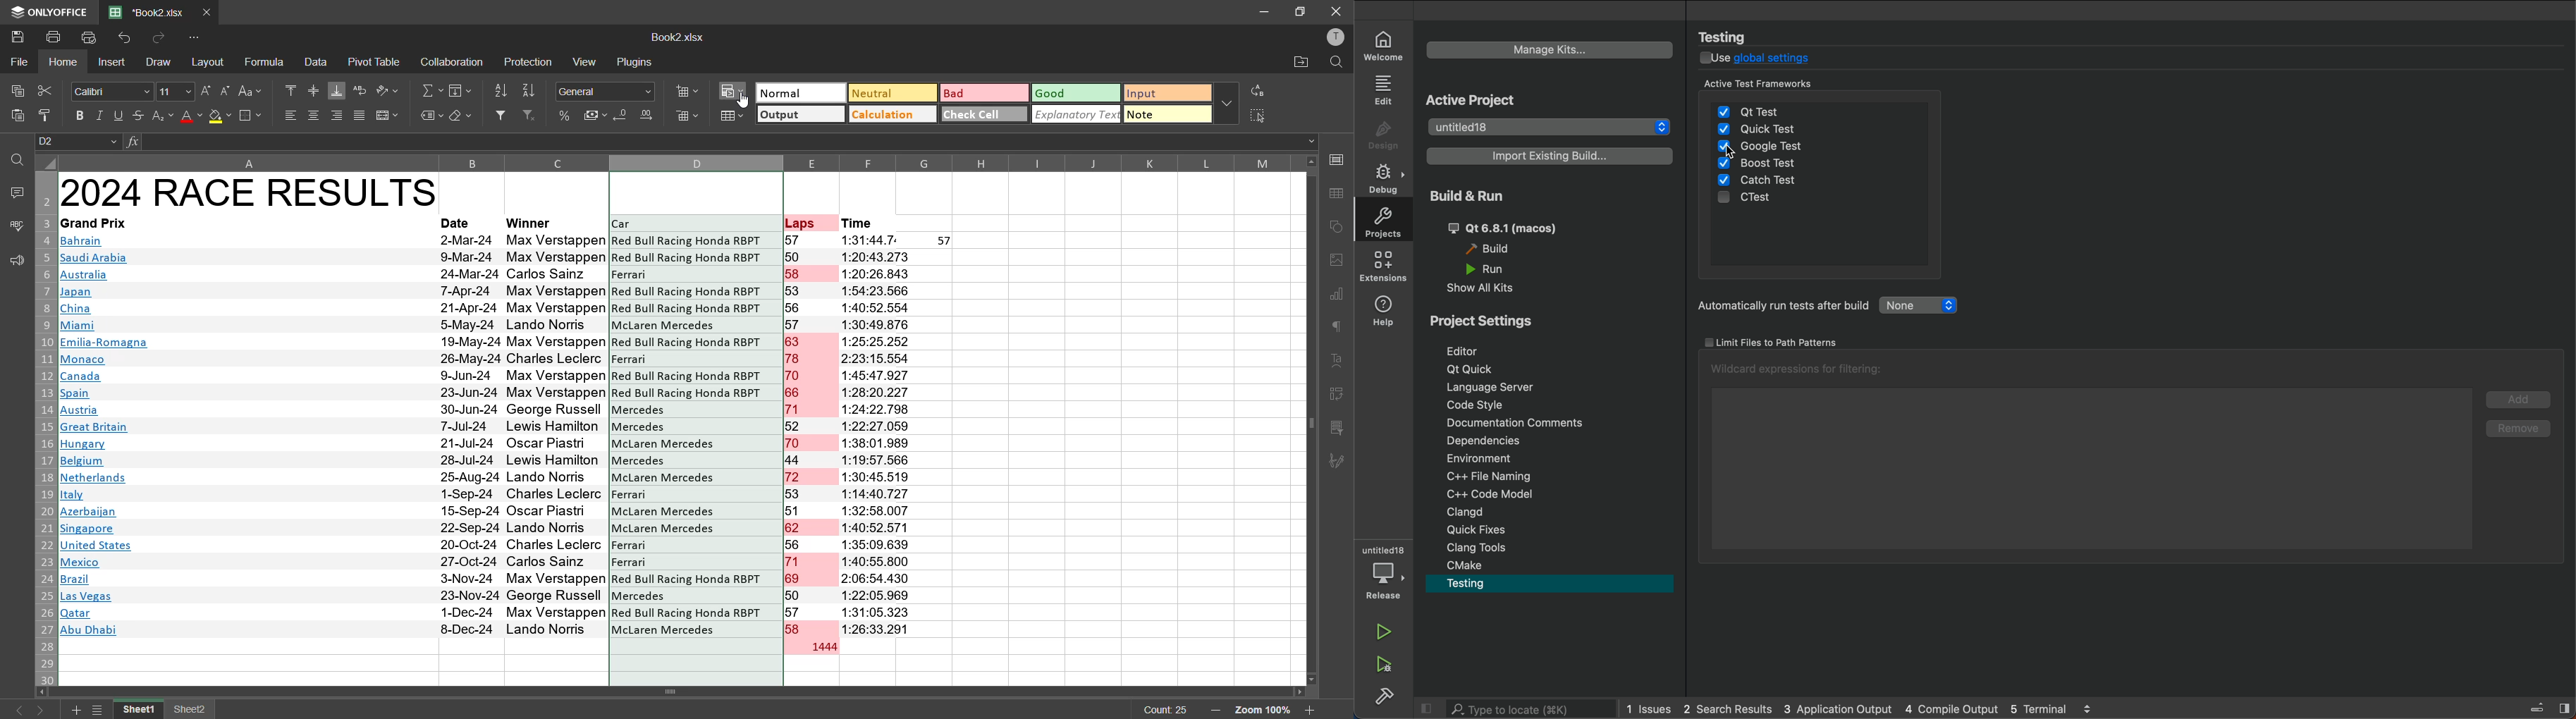 Image resolution: width=2576 pixels, height=728 pixels. Describe the element at coordinates (1339, 330) in the screenshot. I see `paragraph` at that location.